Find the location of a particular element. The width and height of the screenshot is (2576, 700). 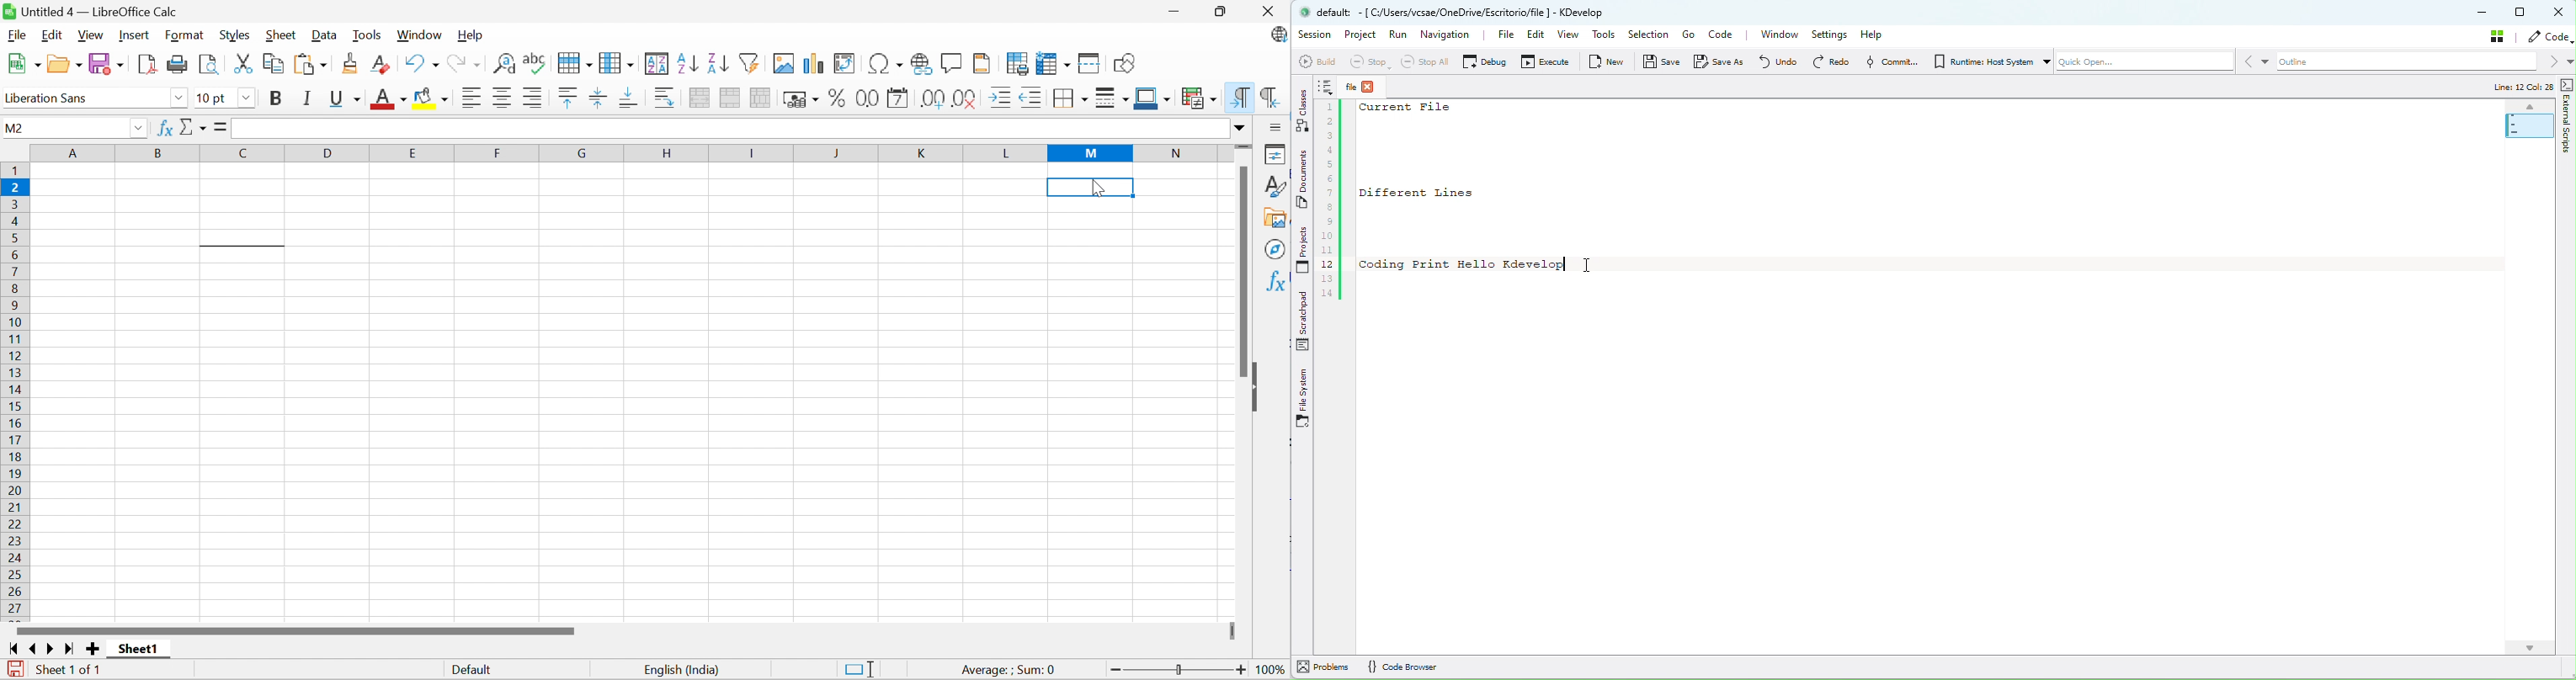

Minimize is located at coordinates (1177, 13).